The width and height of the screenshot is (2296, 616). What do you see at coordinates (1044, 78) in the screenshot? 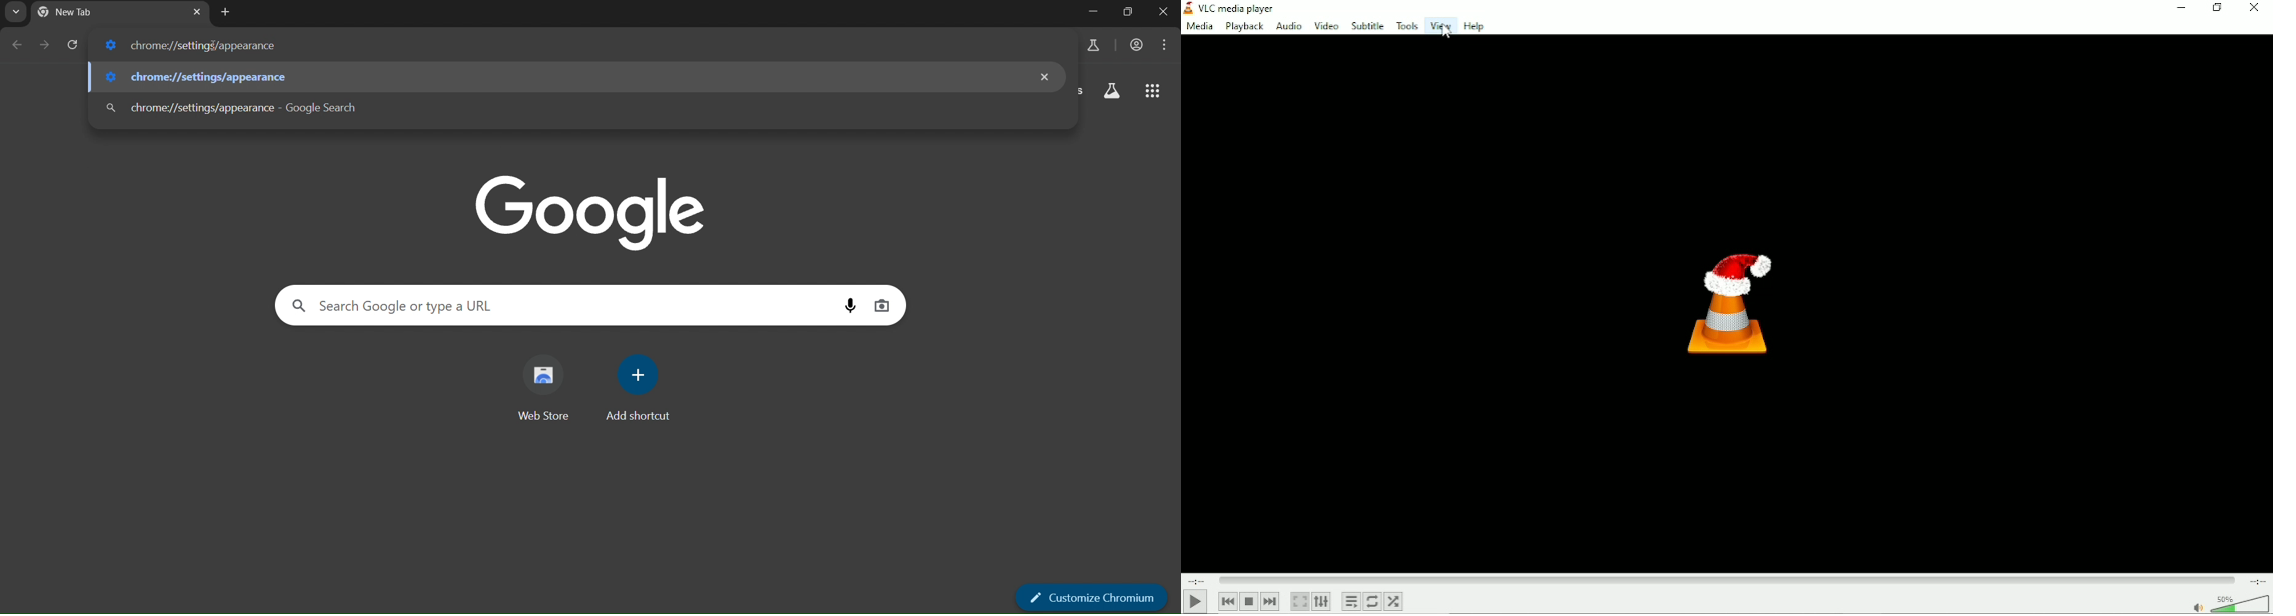
I see `remove` at bounding box center [1044, 78].